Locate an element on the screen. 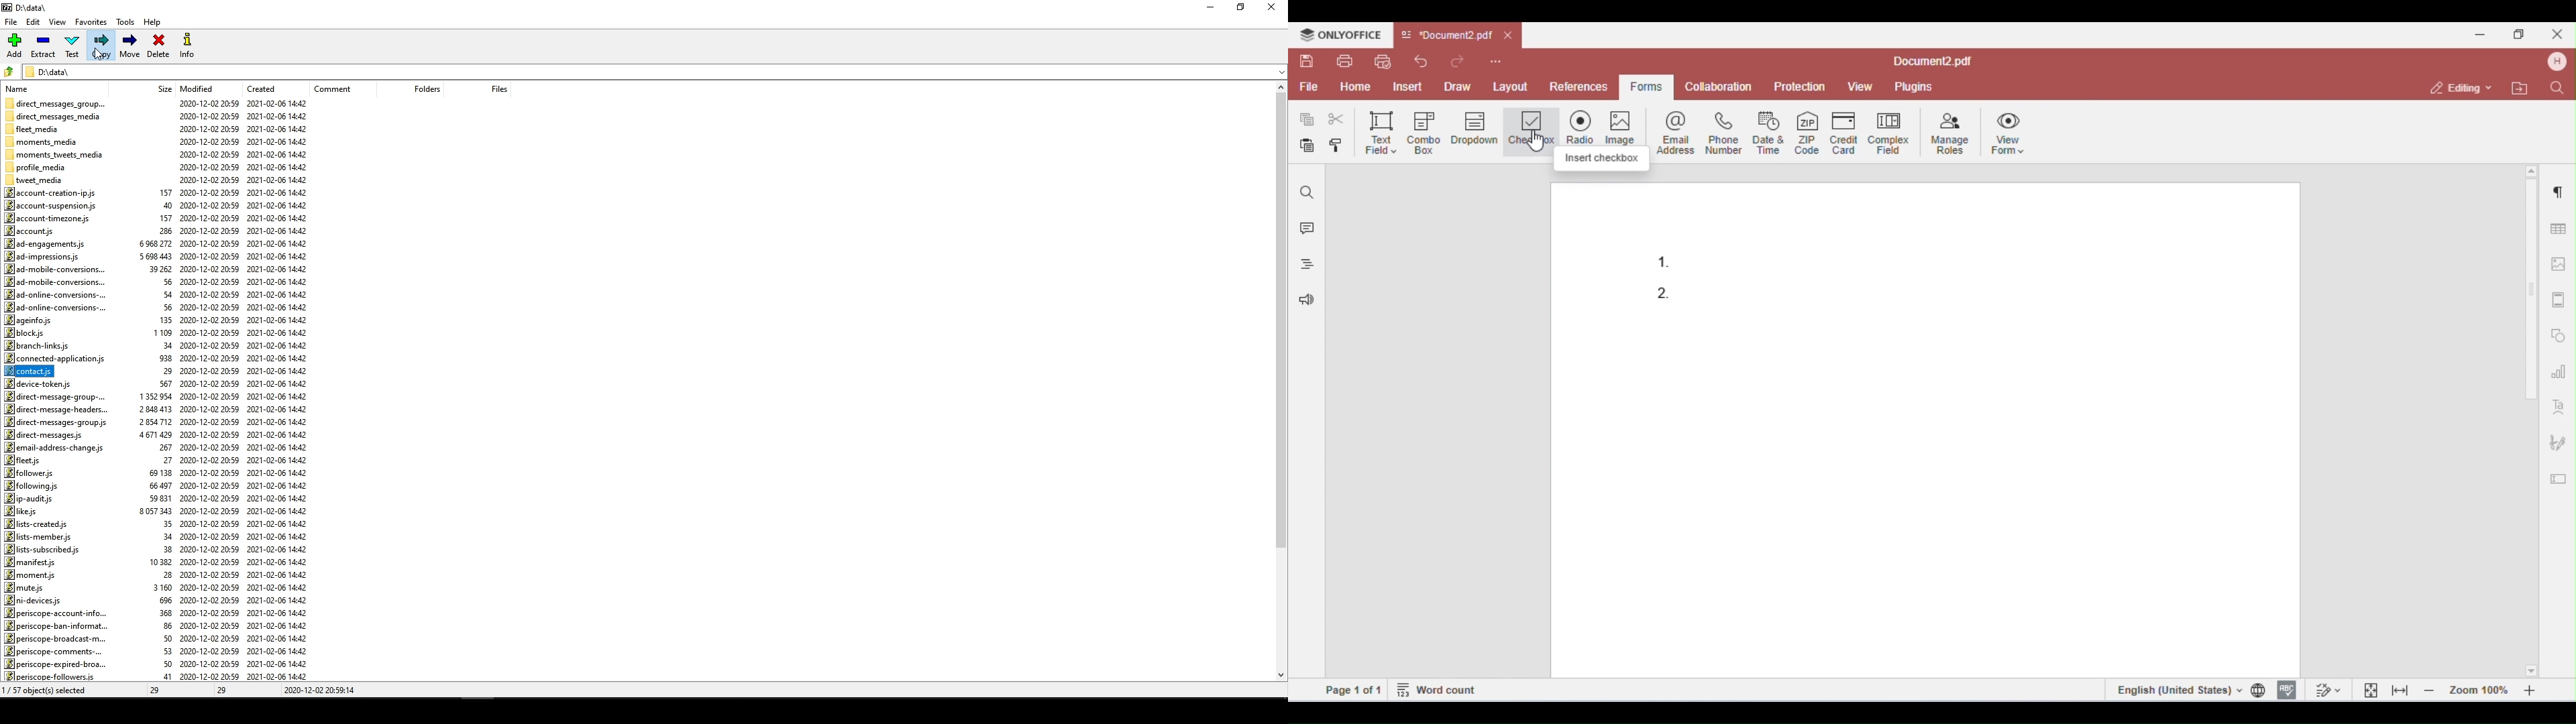  created is located at coordinates (260, 88).